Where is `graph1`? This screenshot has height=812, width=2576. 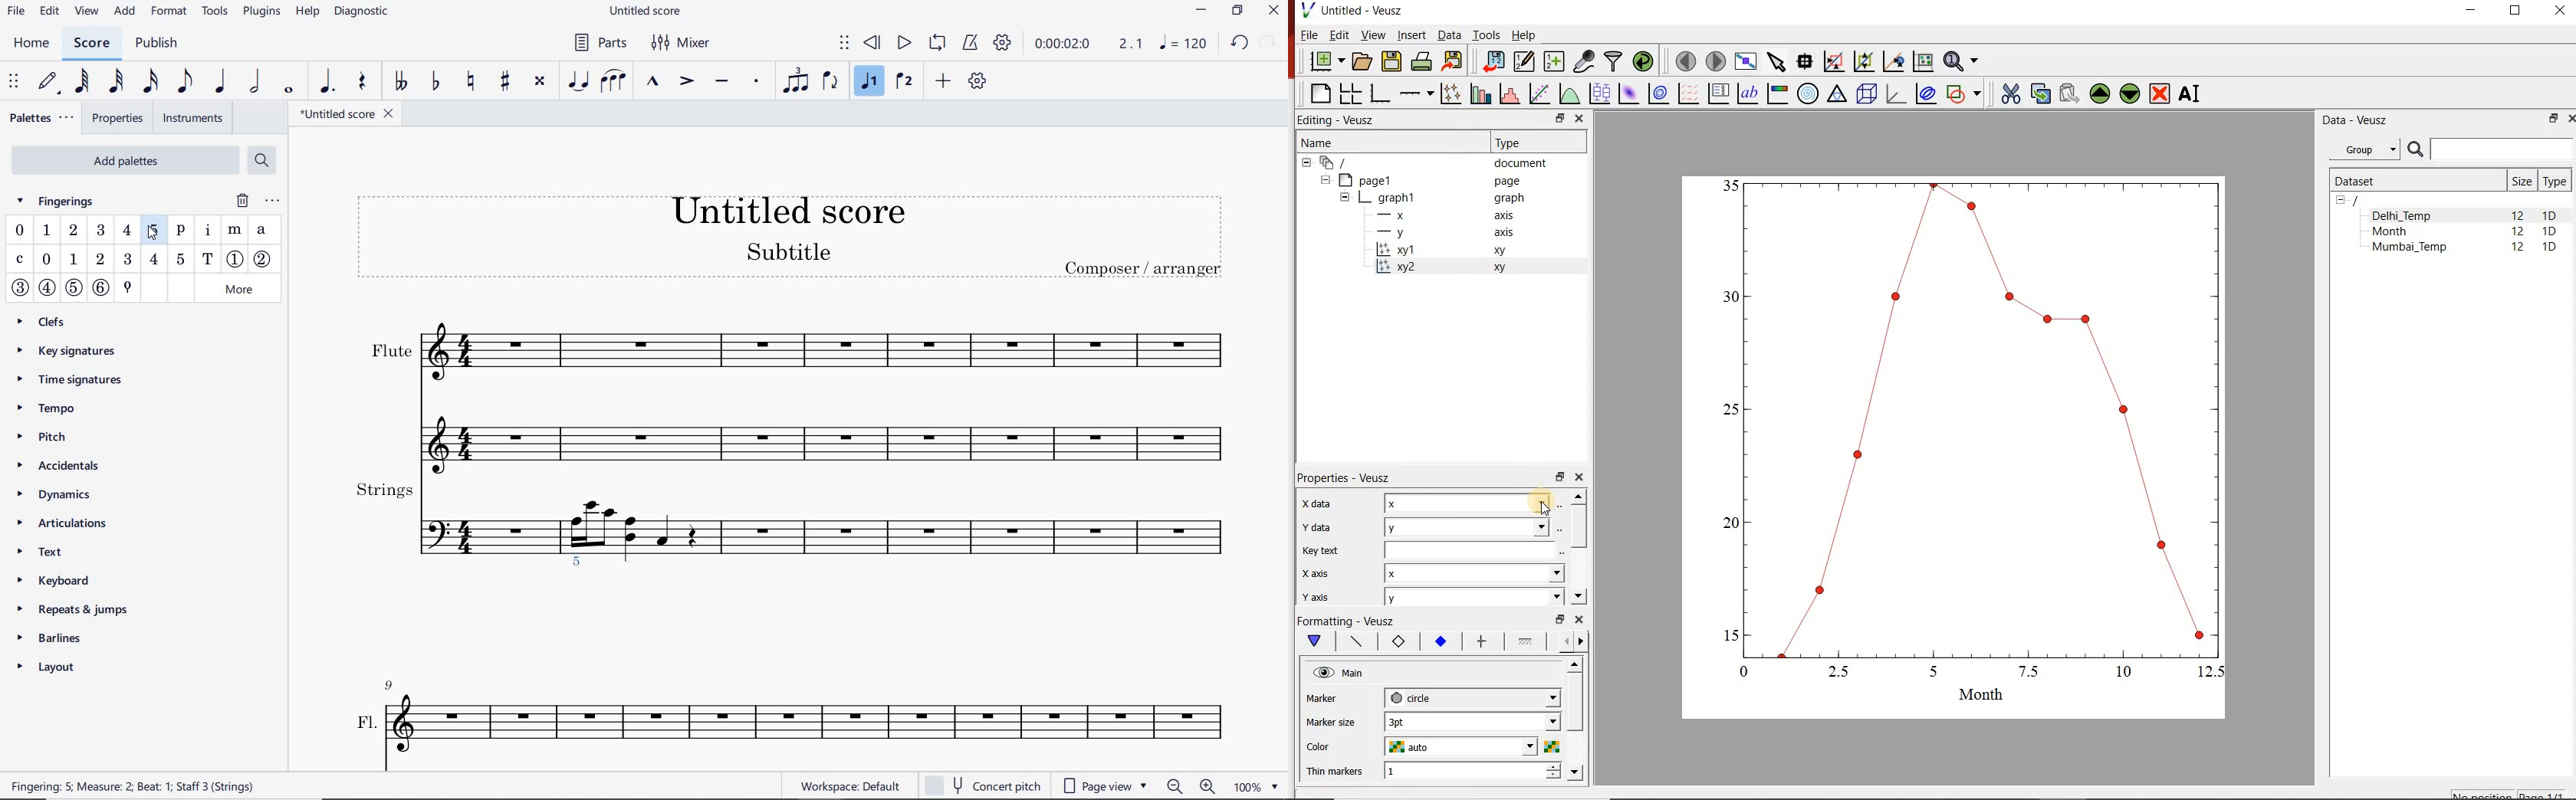
graph1 is located at coordinates (1434, 198).